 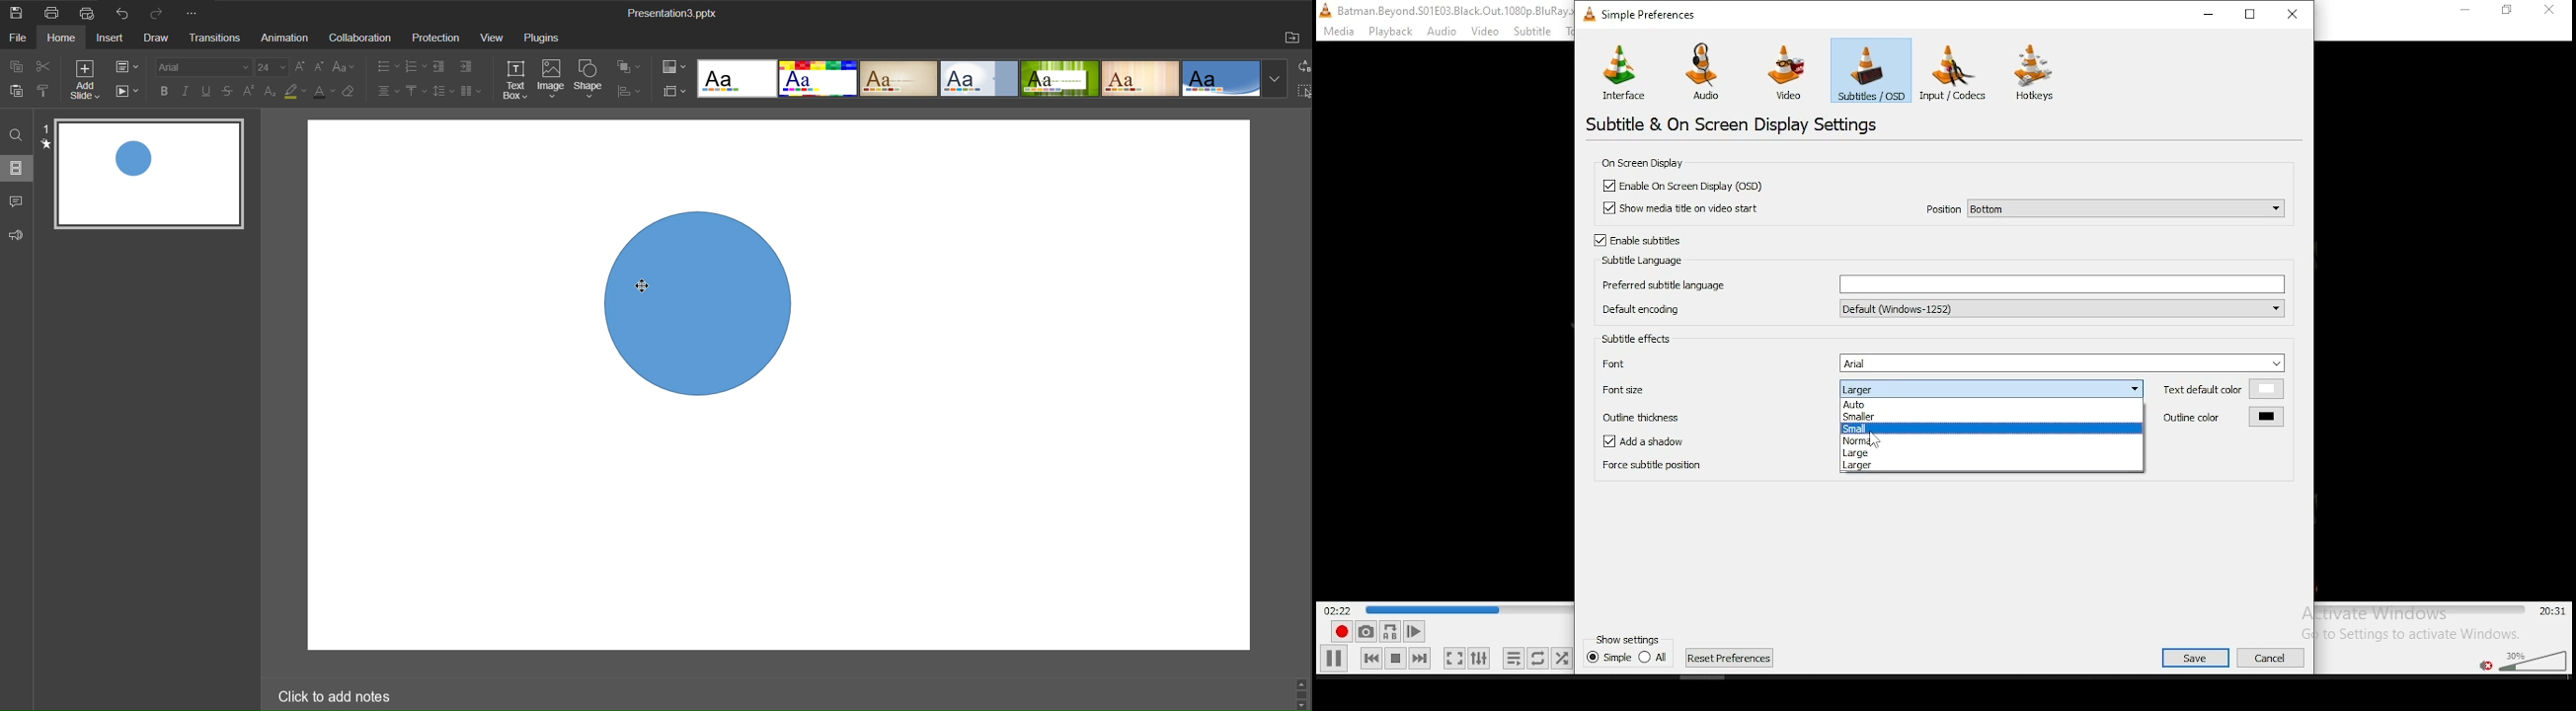 What do you see at coordinates (1370, 657) in the screenshot?
I see `previous track in playlist. Skips backward when held` at bounding box center [1370, 657].